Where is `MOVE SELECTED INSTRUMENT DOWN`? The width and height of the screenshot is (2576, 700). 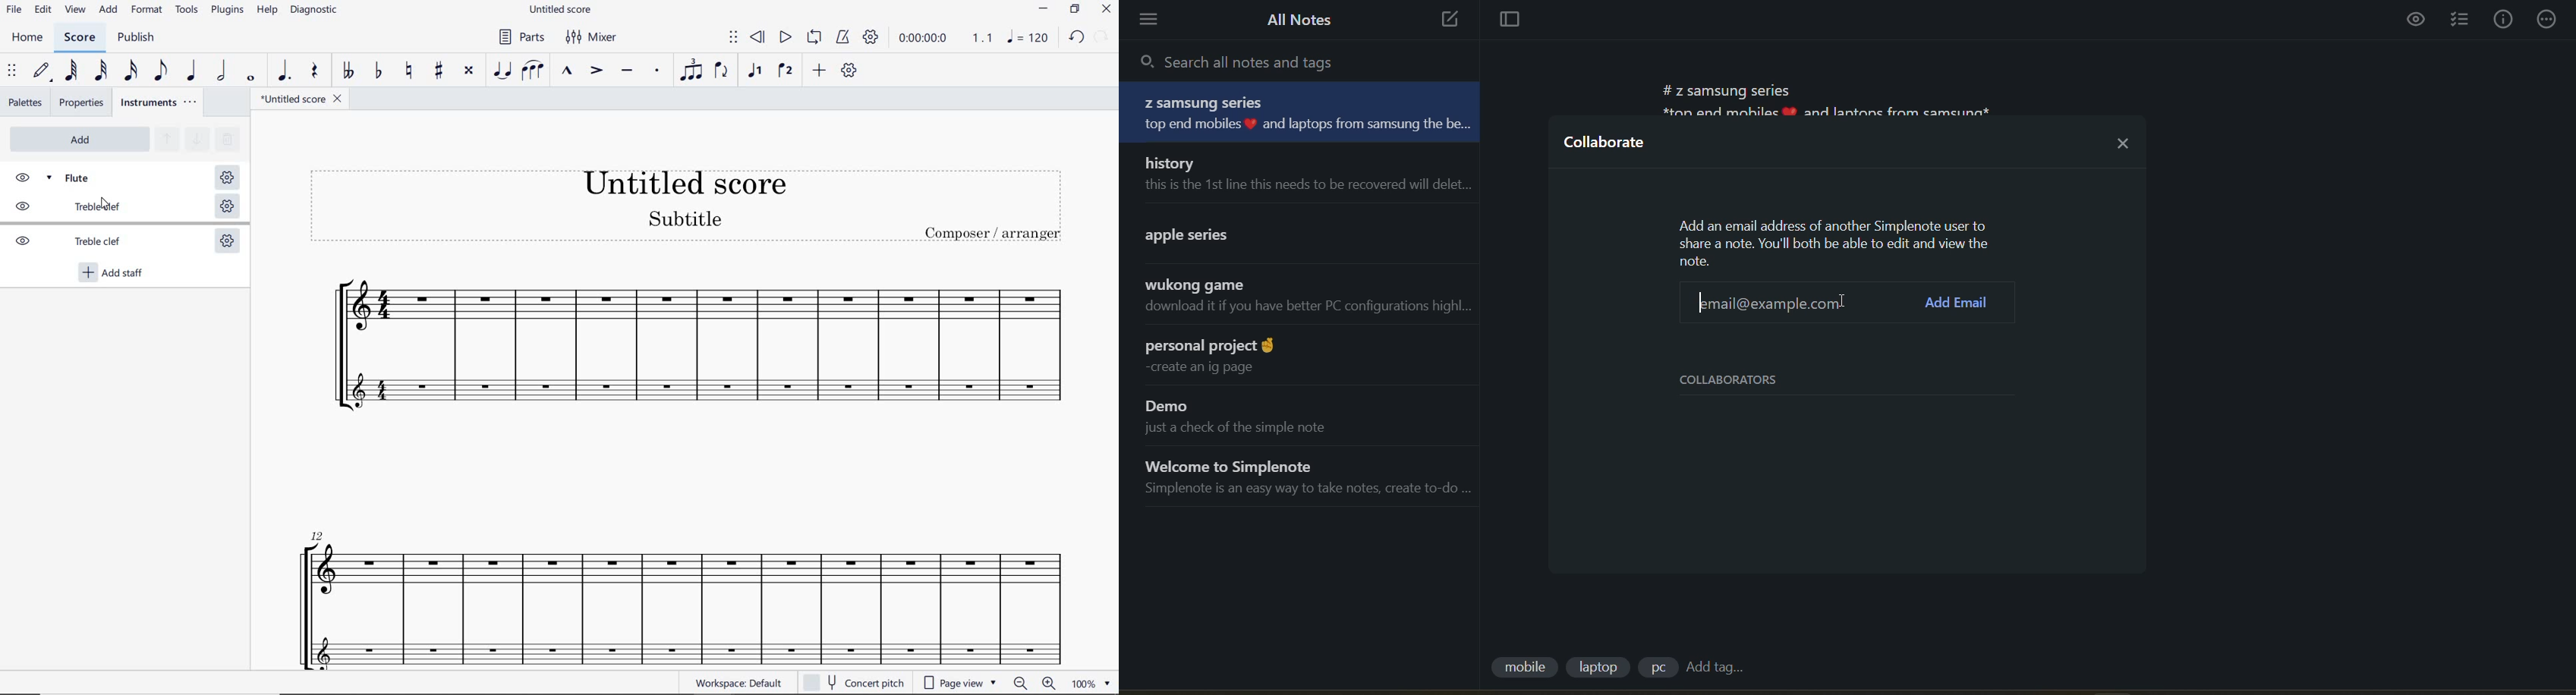 MOVE SELECTED INSTRUMENT DOWN is located at coordinates (195, 138).